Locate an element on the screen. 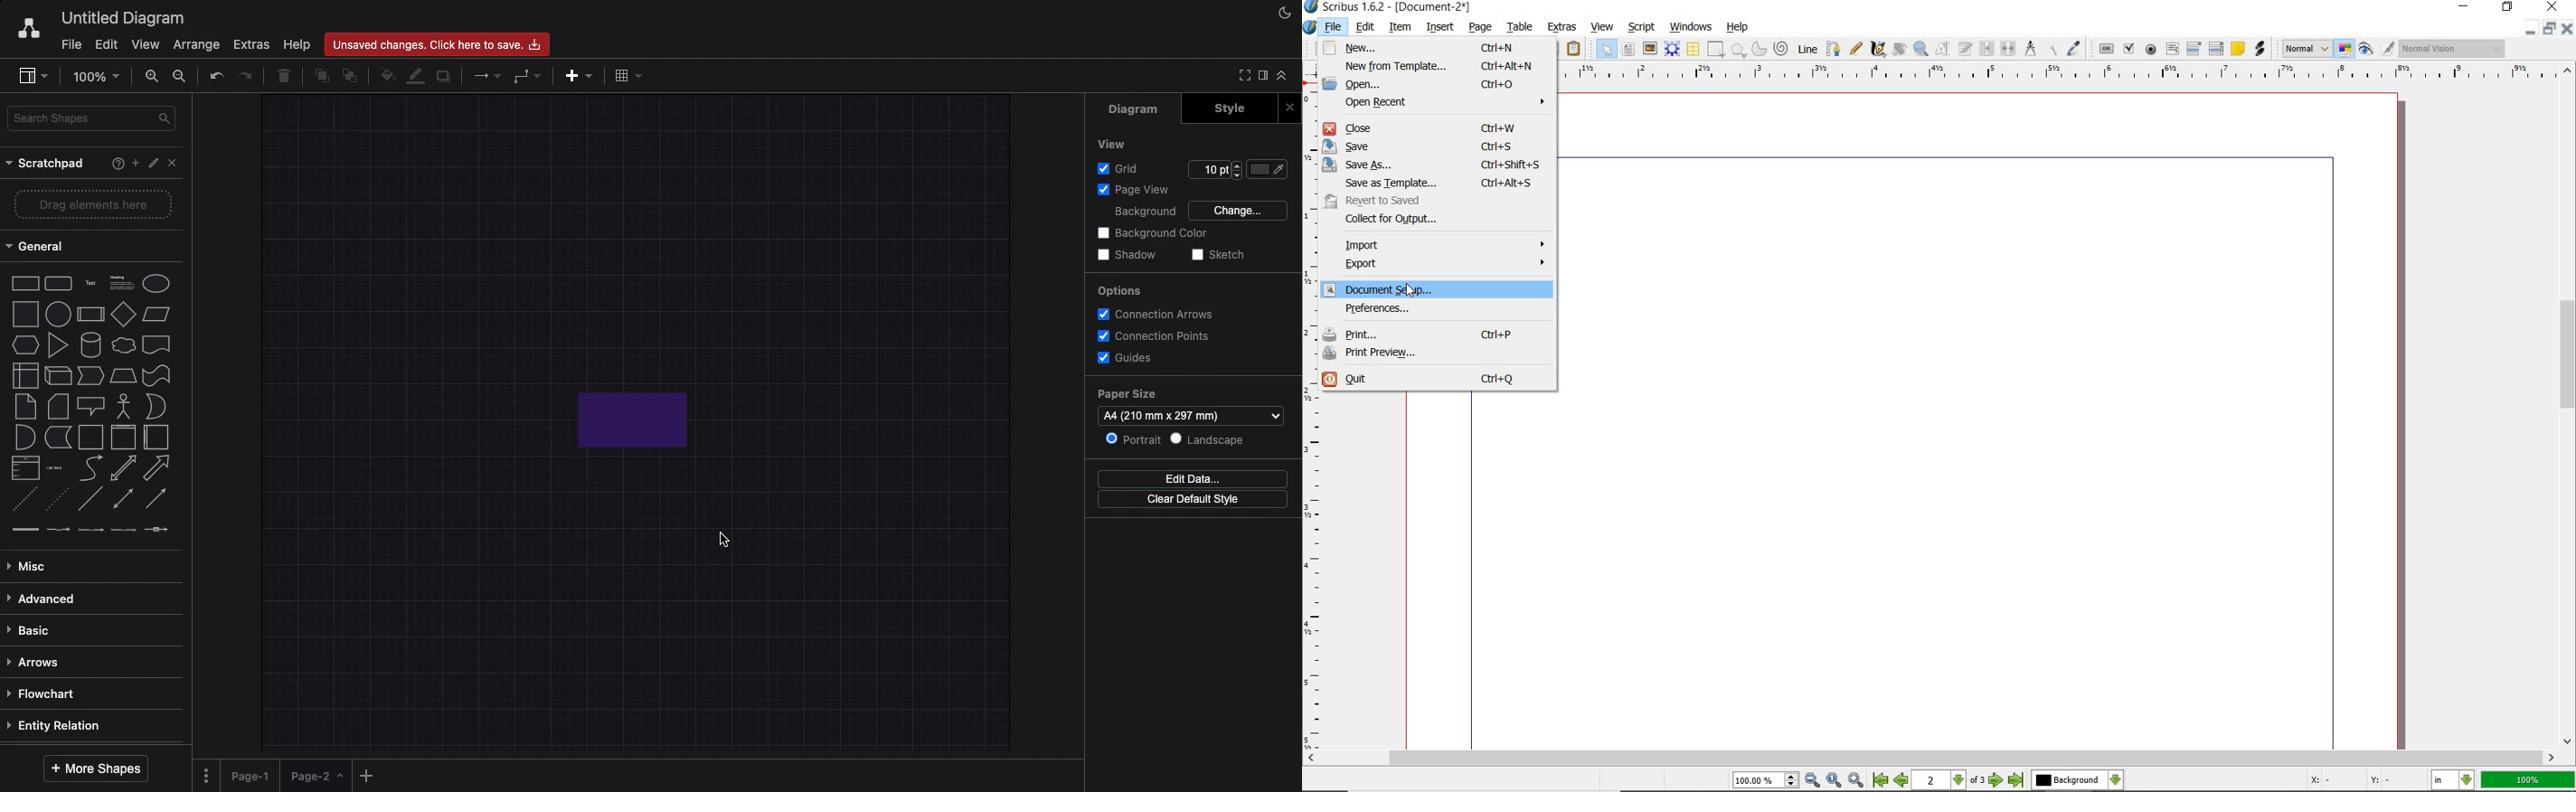 The image size is (2576, 812). Scribus 1.62 - [Document-2*] is located at coordinates (1389, 7).